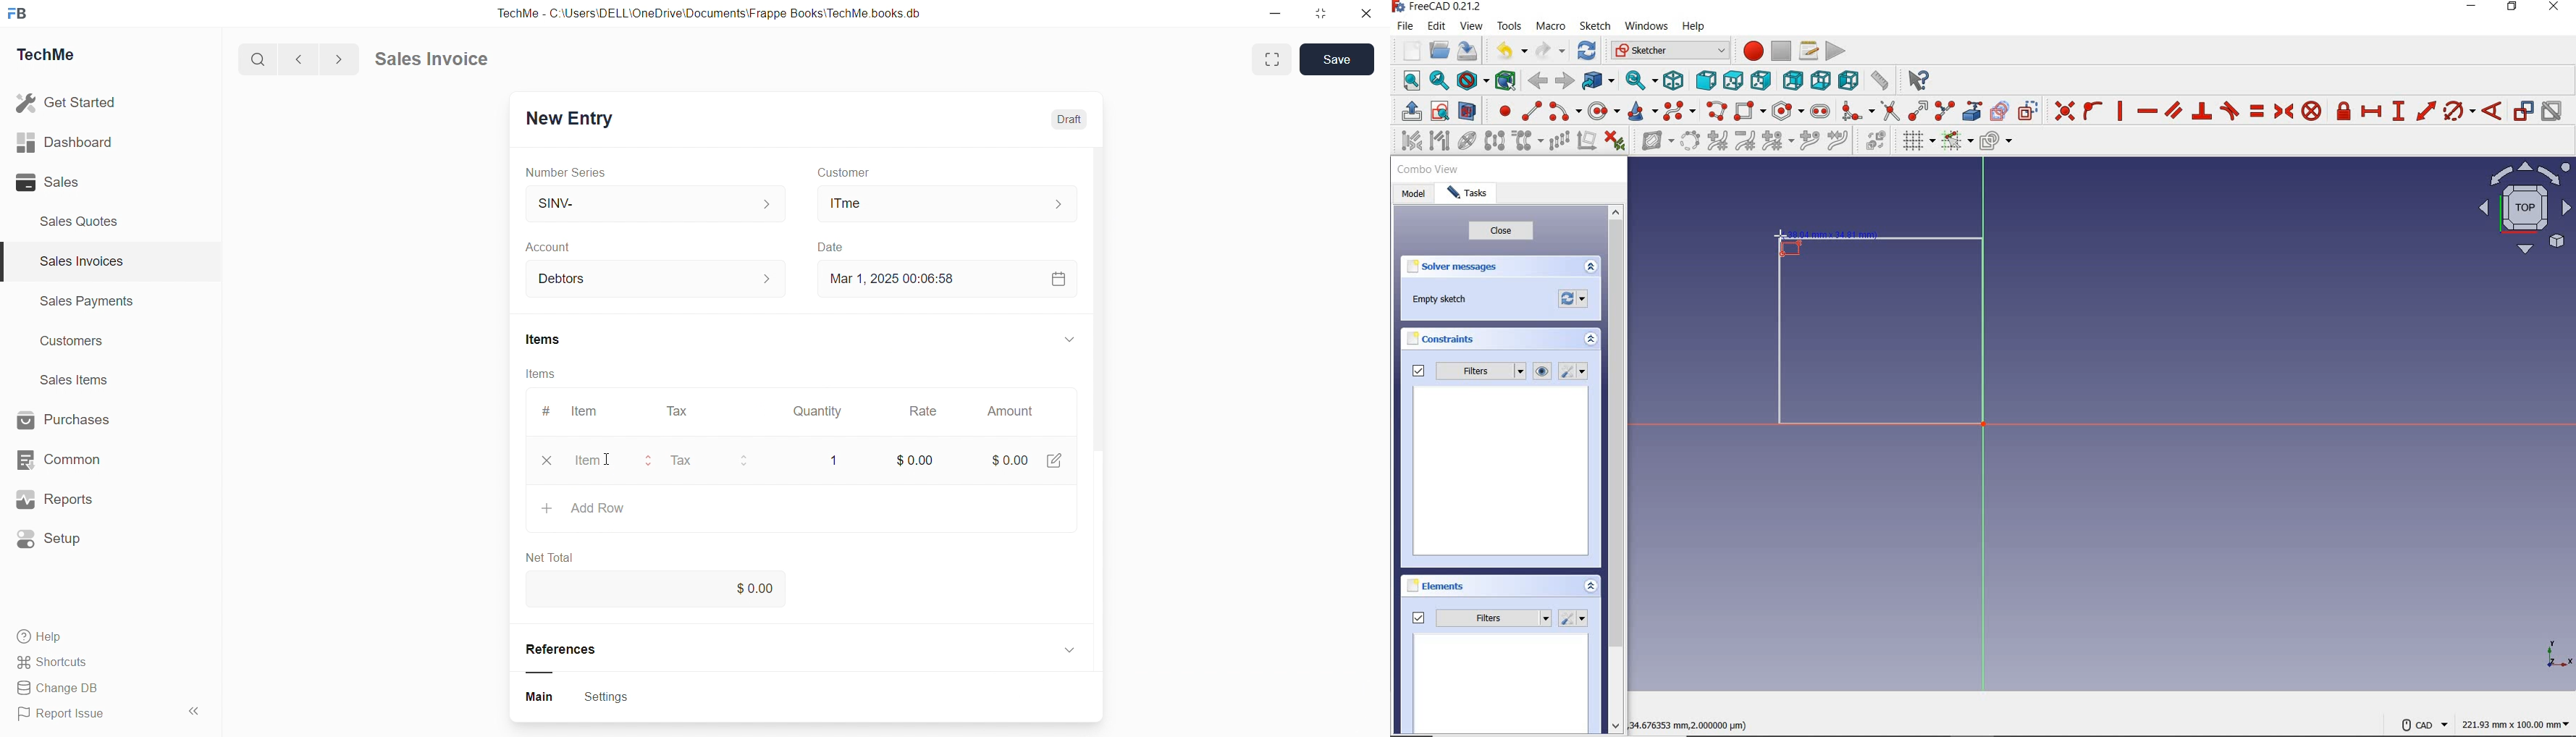 This screenshot has height=756, width=2576. Describe the element at coordinates (1999, 143) in the screenshot. I see `configure rendering order` at that location.